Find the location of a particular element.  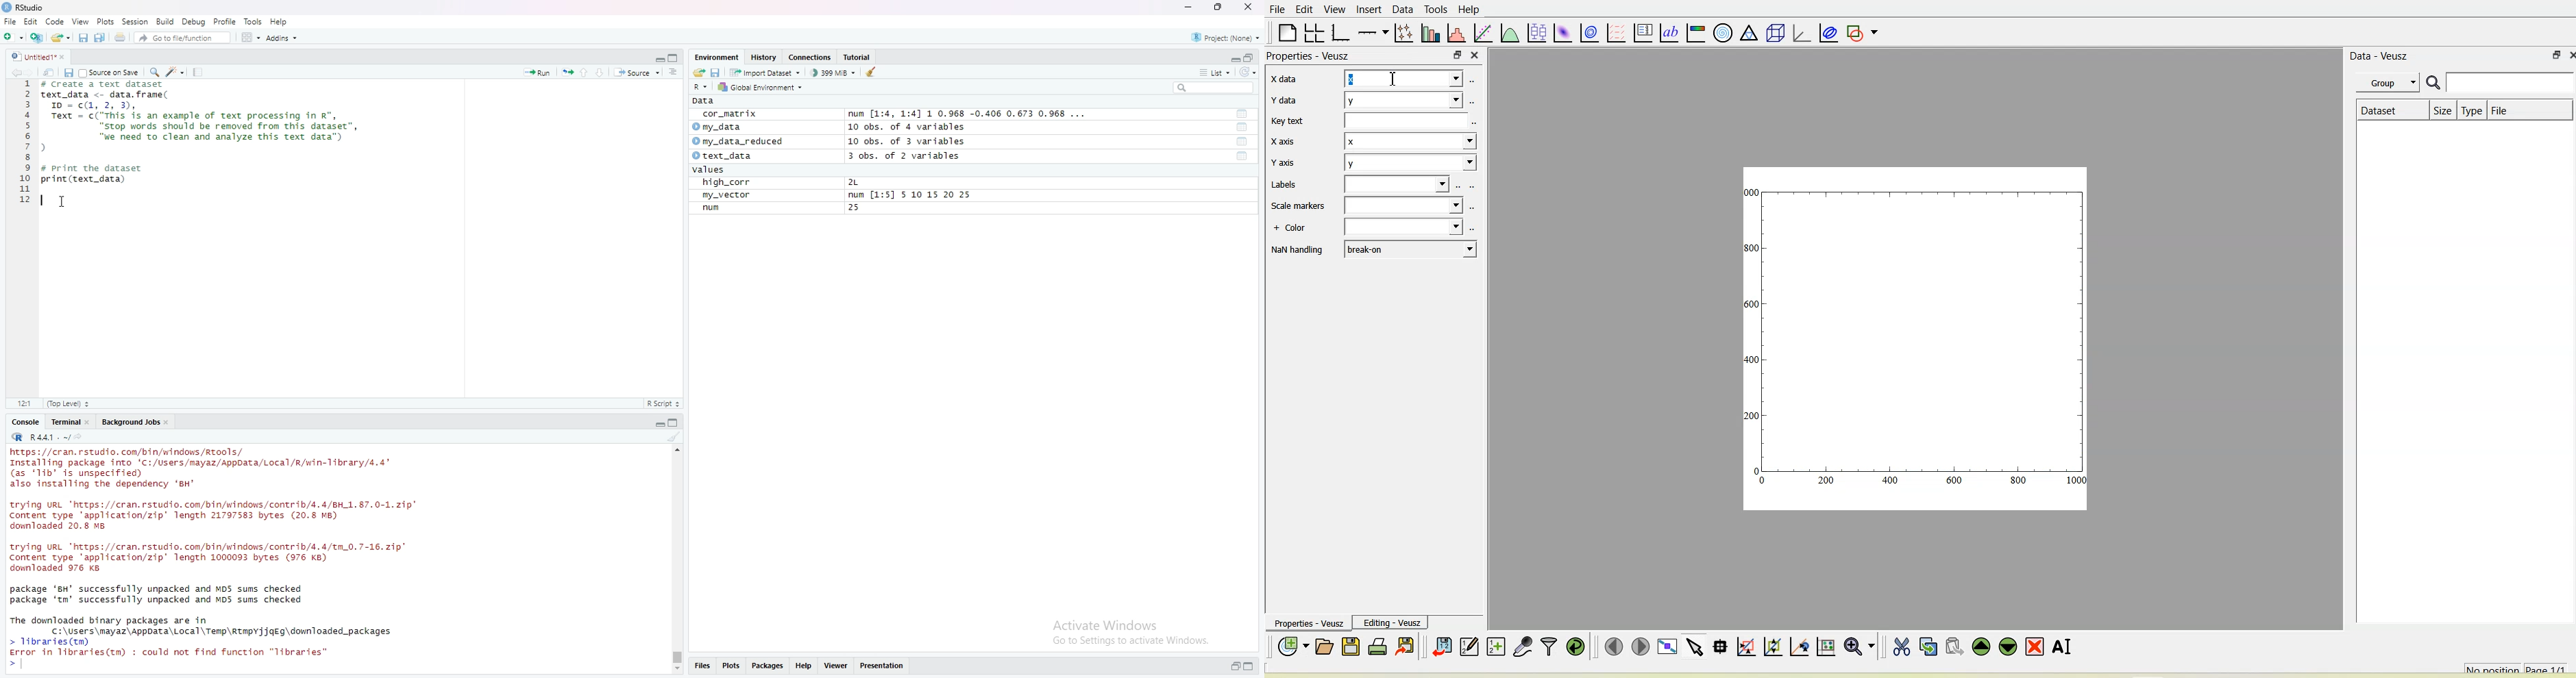

source on save is located at coordinates (110, 72).